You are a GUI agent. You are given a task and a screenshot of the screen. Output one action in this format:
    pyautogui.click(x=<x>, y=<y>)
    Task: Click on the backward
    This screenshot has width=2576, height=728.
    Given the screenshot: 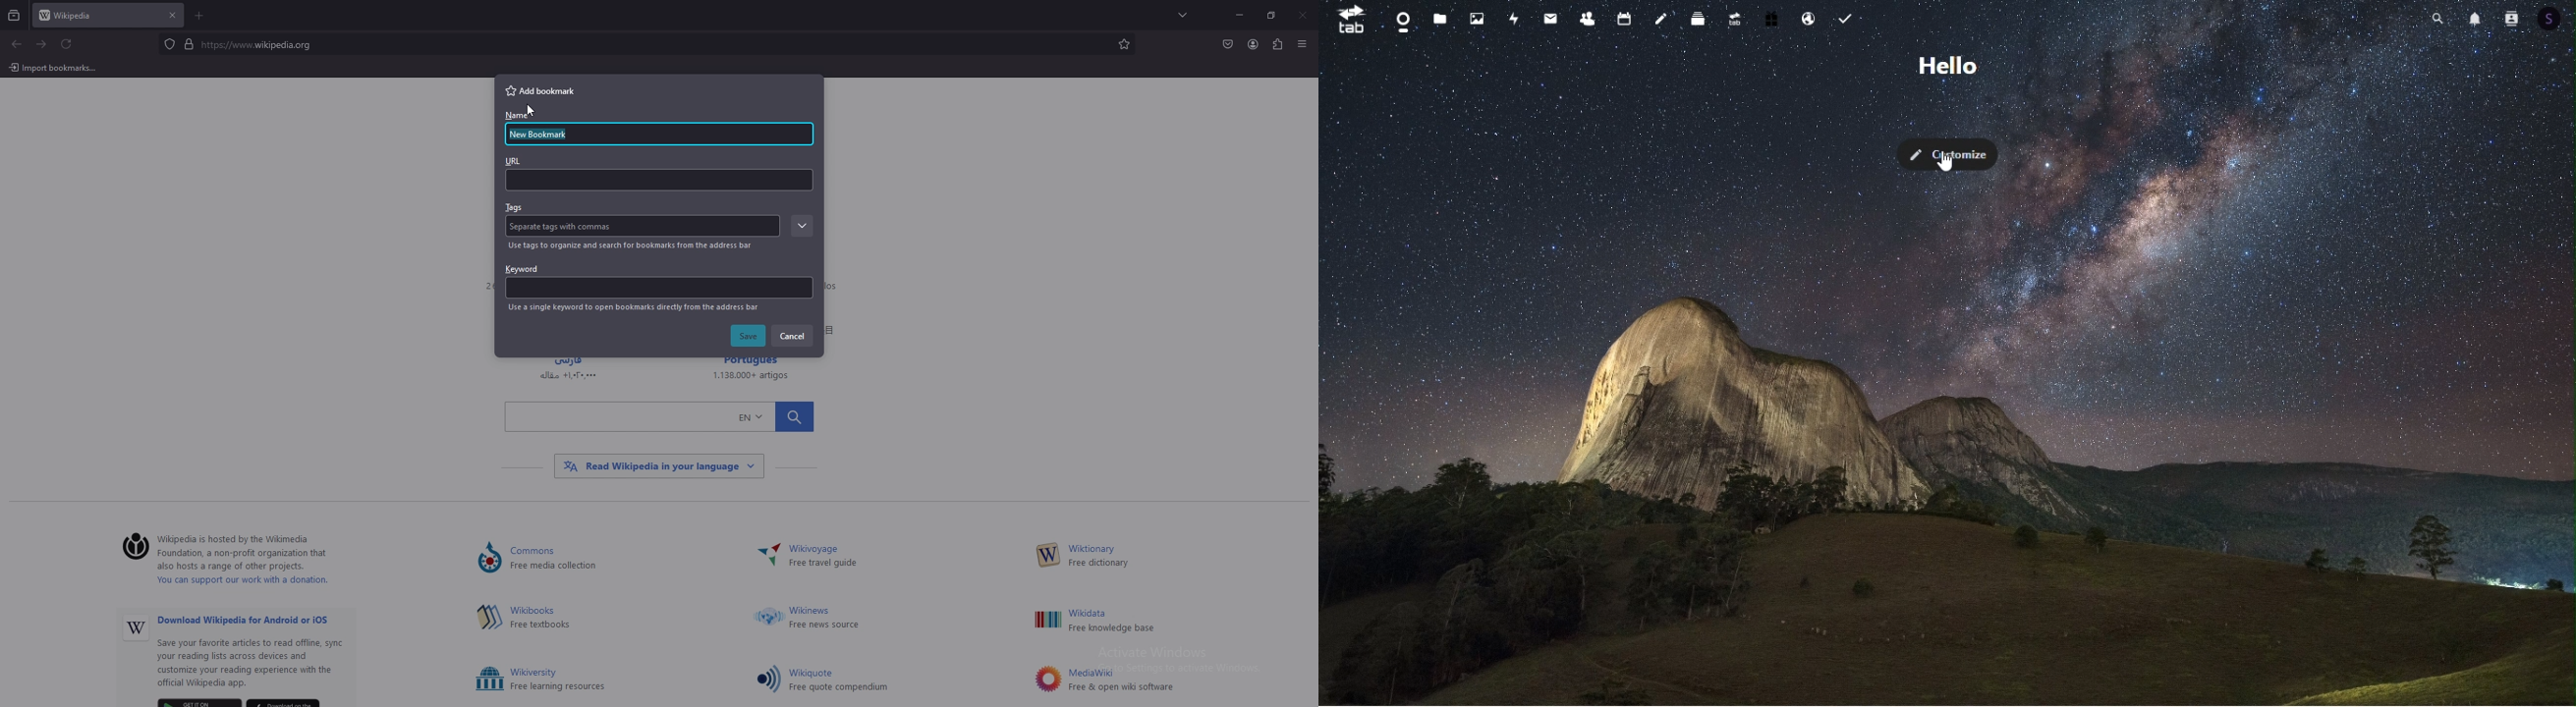 What is the action you would take?
    pyautogui.click(x=16, y=45)
    